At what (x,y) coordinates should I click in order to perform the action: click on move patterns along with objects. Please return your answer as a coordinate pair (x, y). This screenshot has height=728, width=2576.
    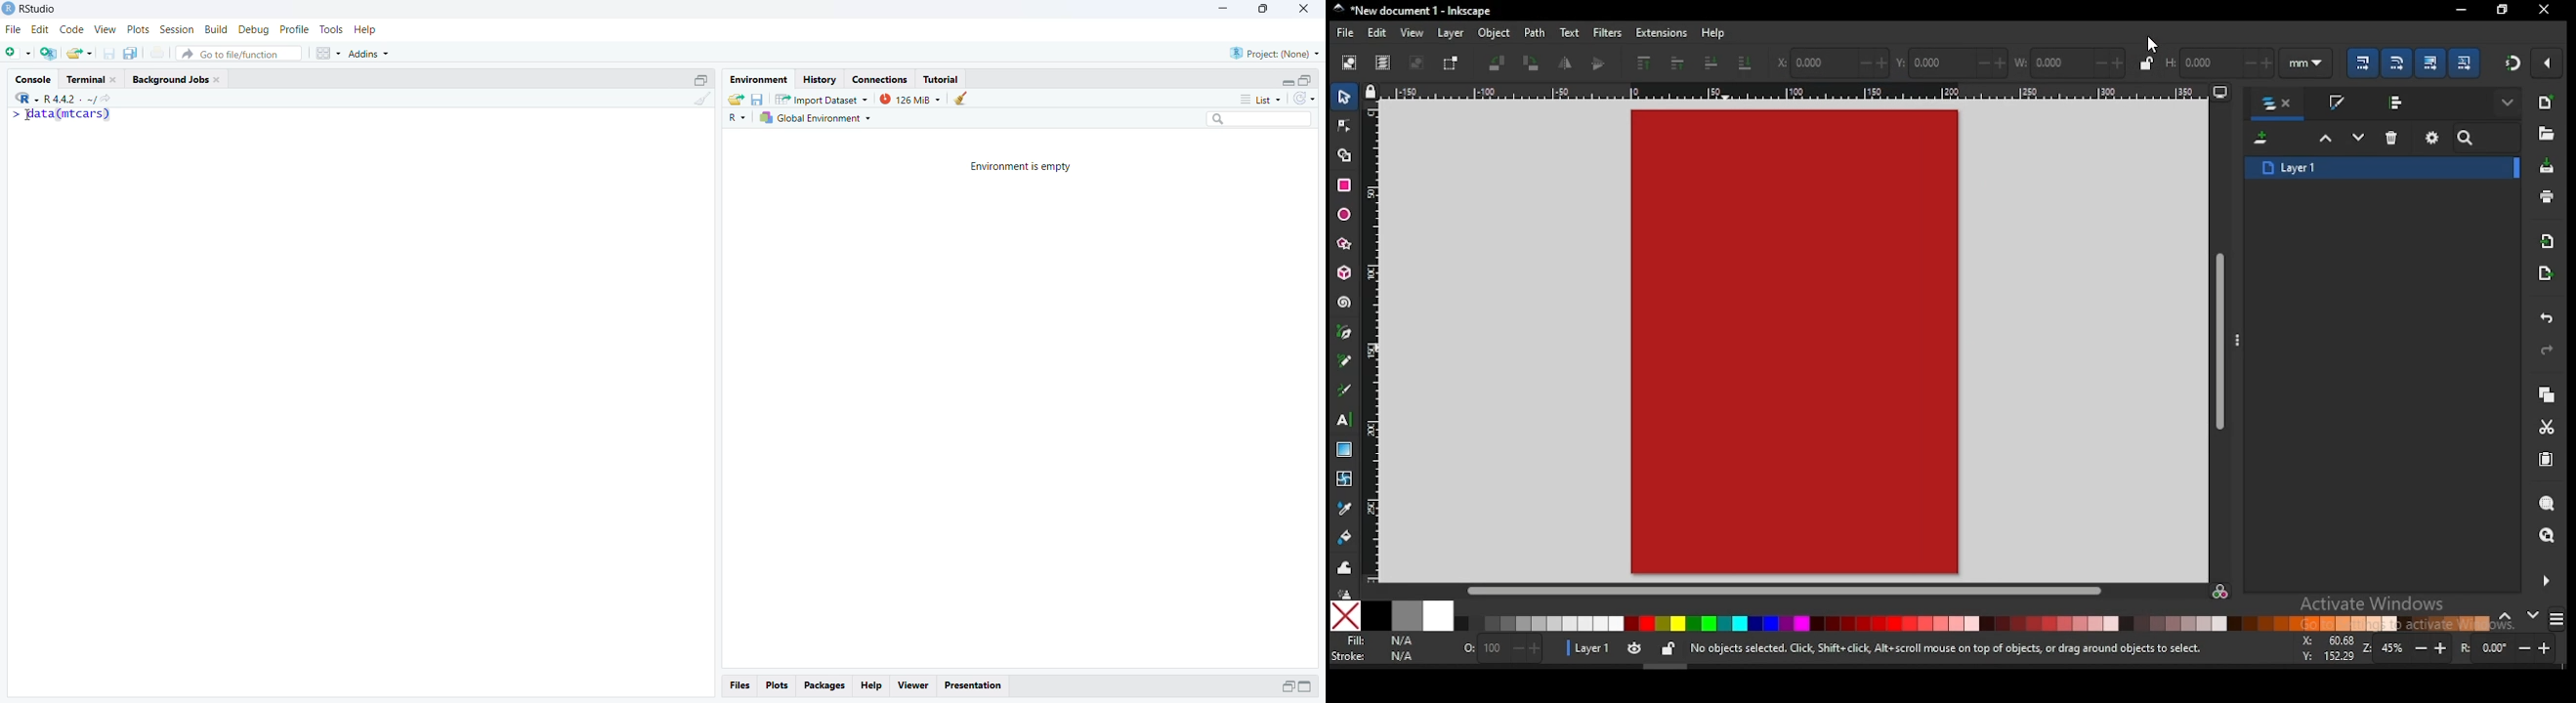
    Looking at the image, I should click on (2464, 62).